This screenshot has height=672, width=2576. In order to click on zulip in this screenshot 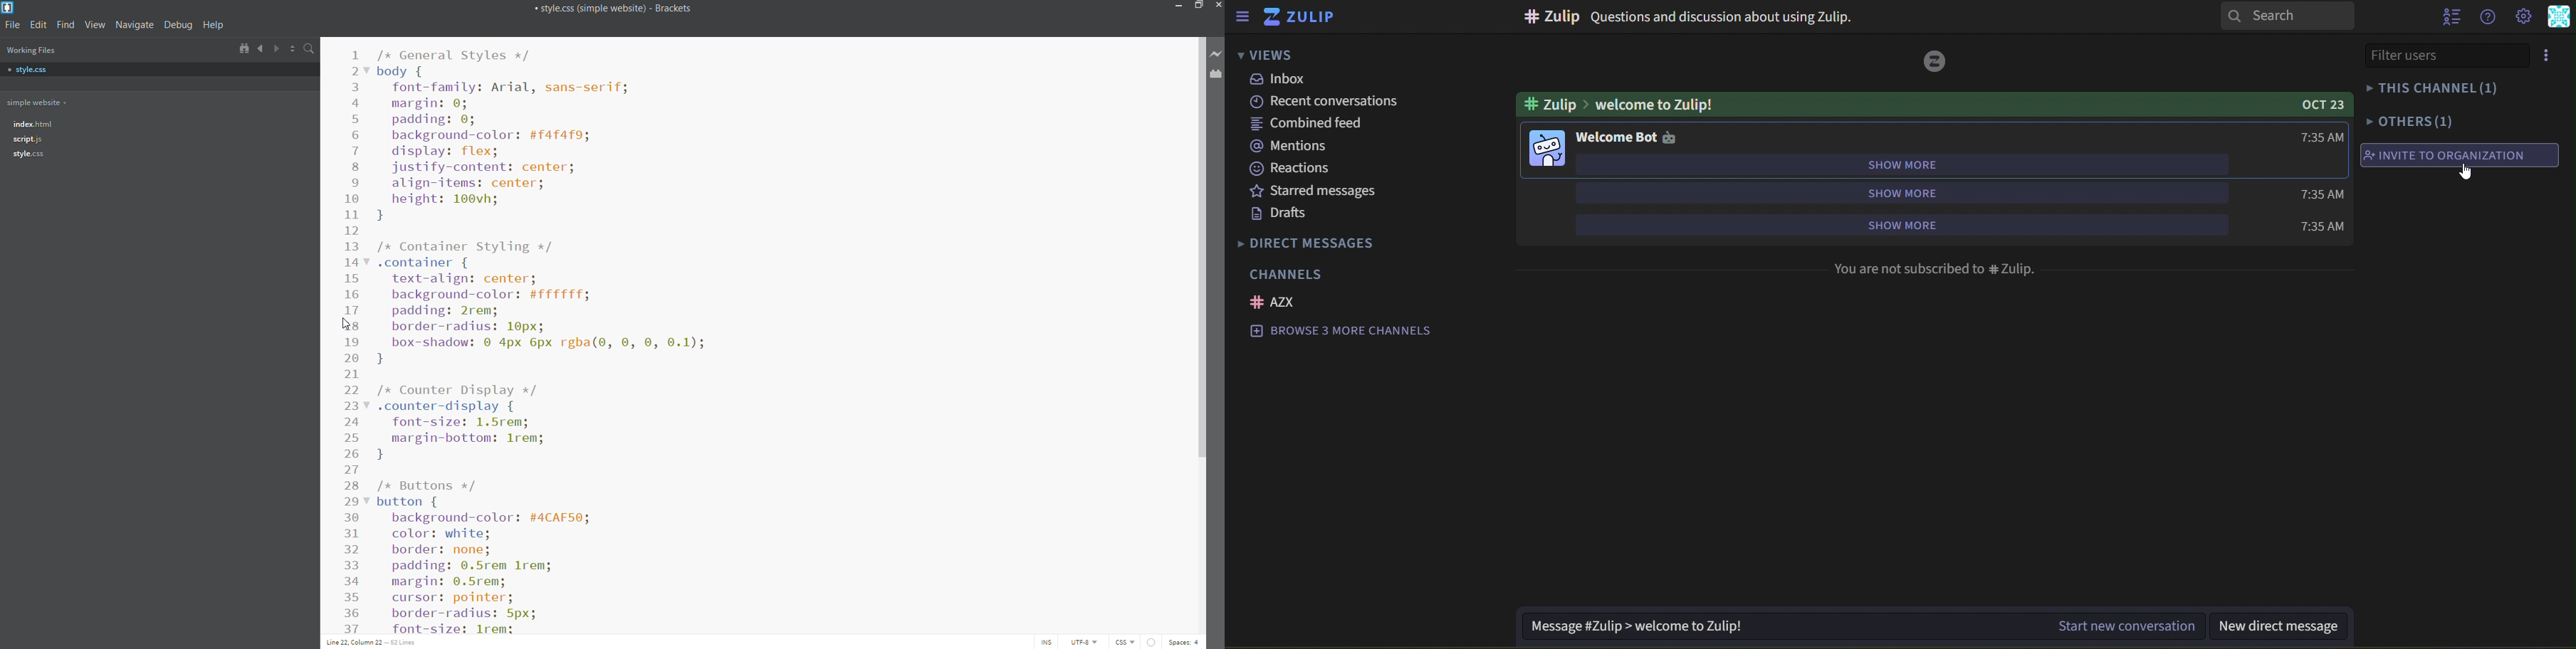, I will do `click(1303, 16)`.